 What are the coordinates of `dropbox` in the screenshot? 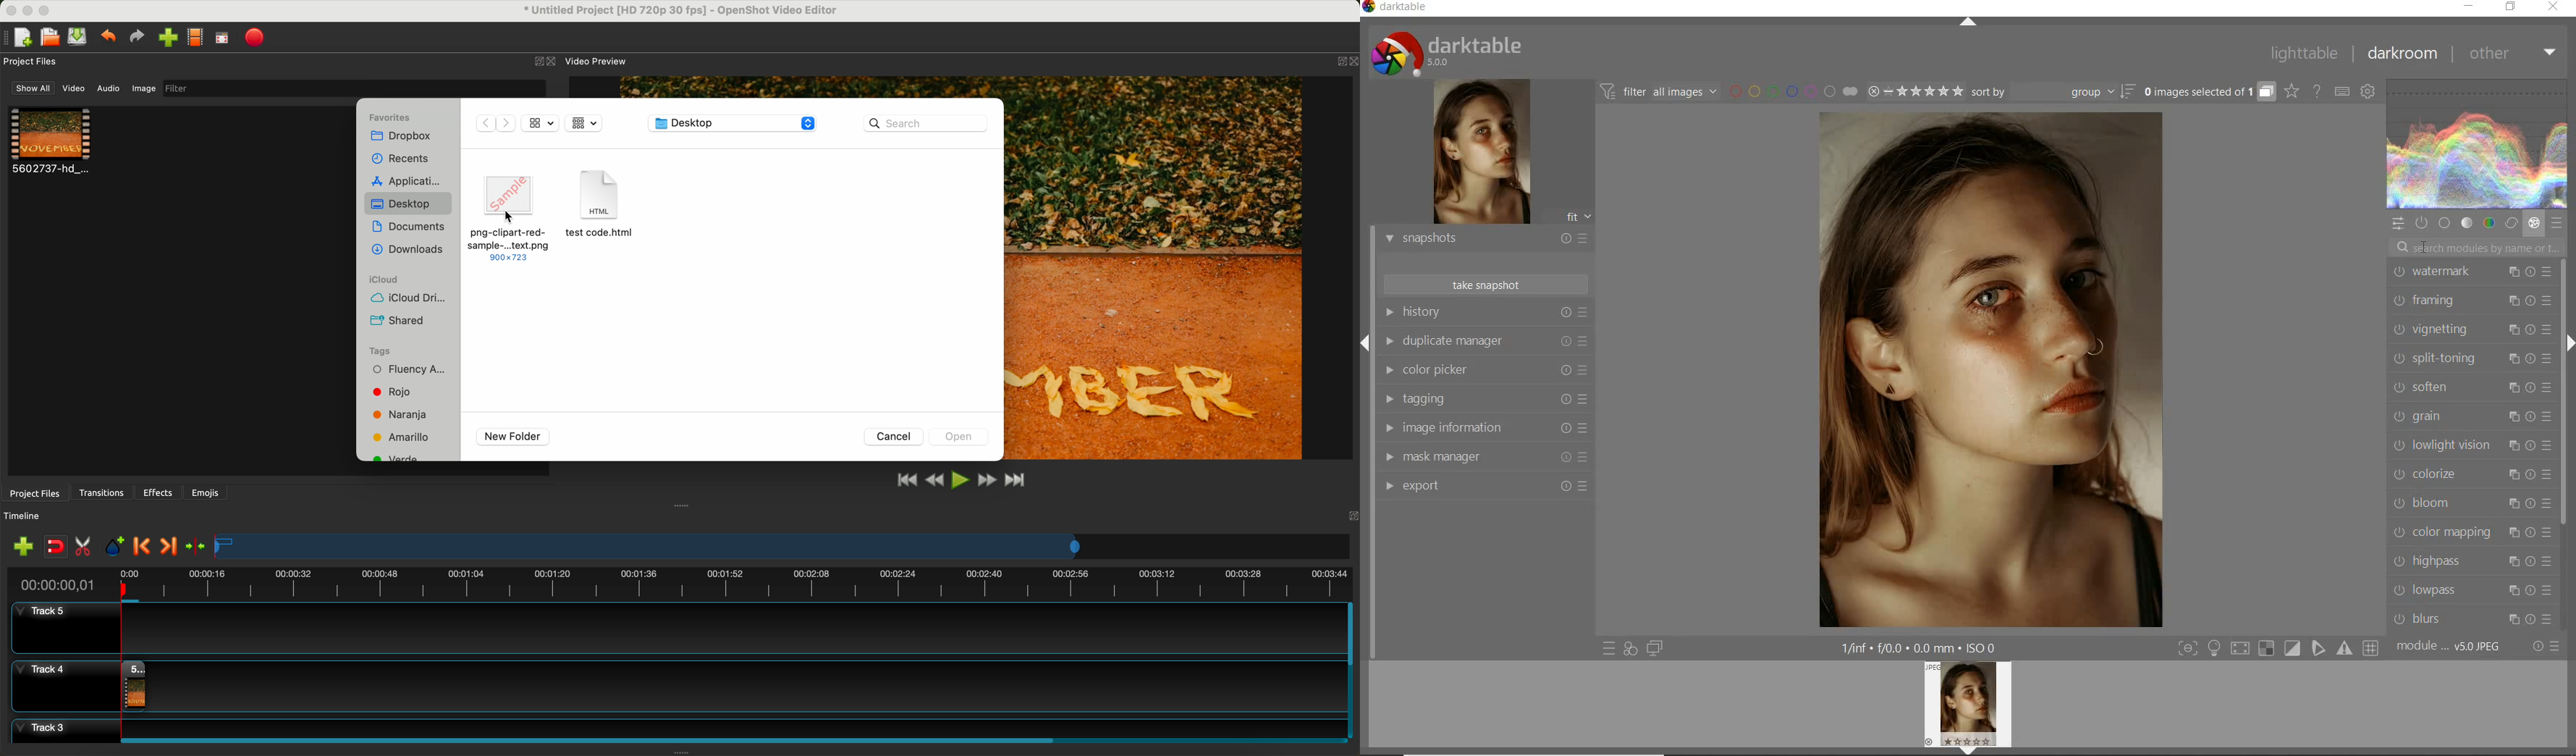 It's located at (401, 138).